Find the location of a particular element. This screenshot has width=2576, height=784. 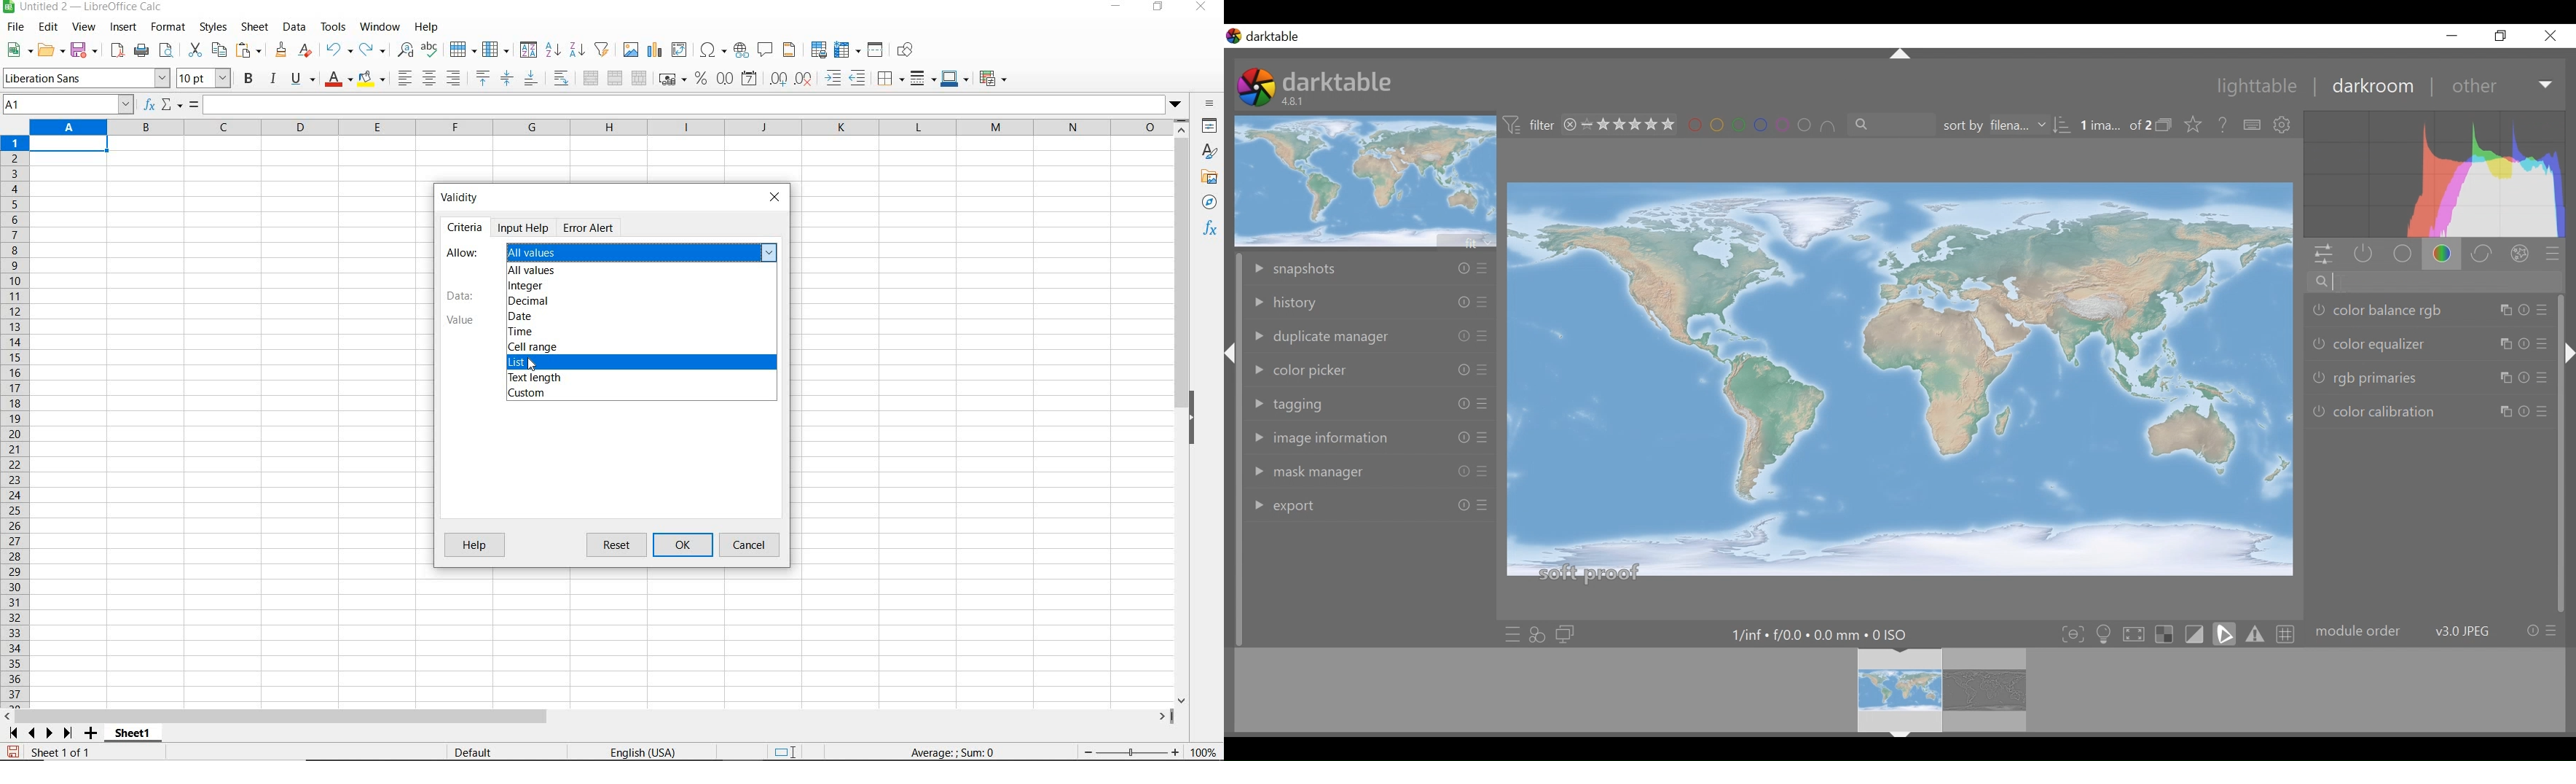

wrap text is located at coordinates (563, 77).